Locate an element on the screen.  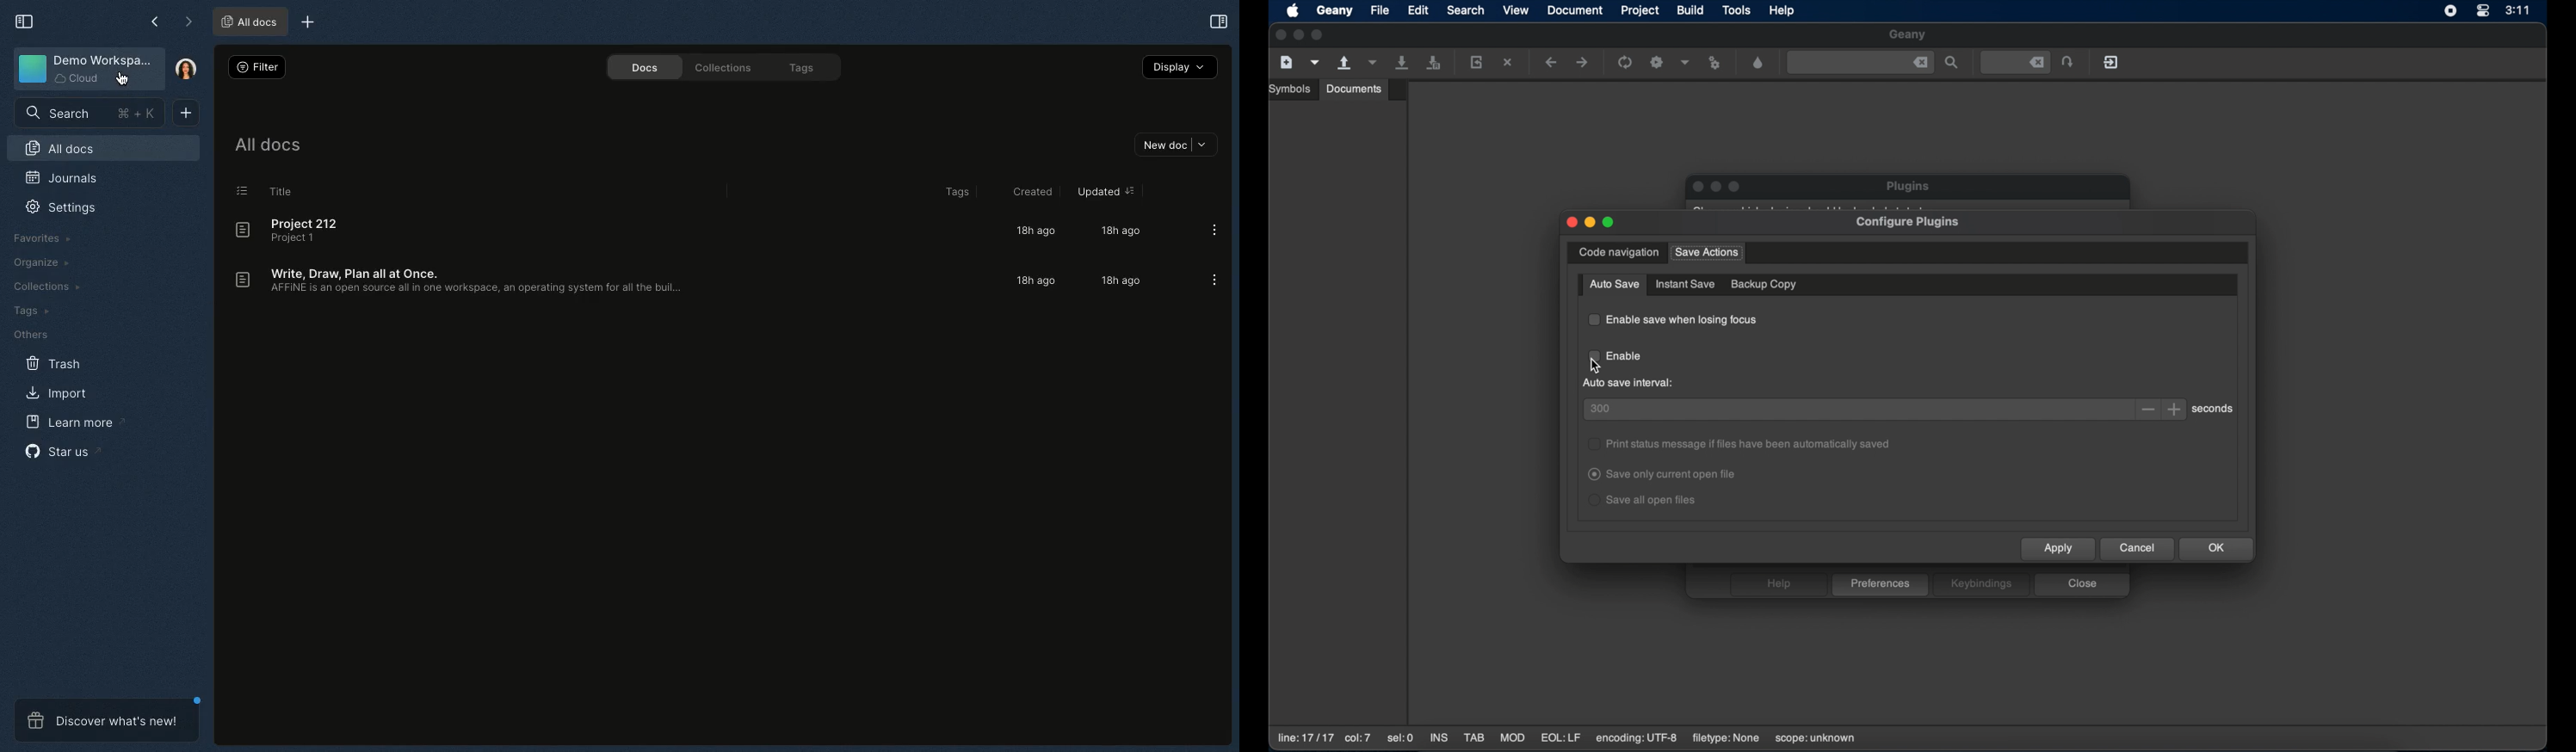
Others is located at coordinates (28, 335).